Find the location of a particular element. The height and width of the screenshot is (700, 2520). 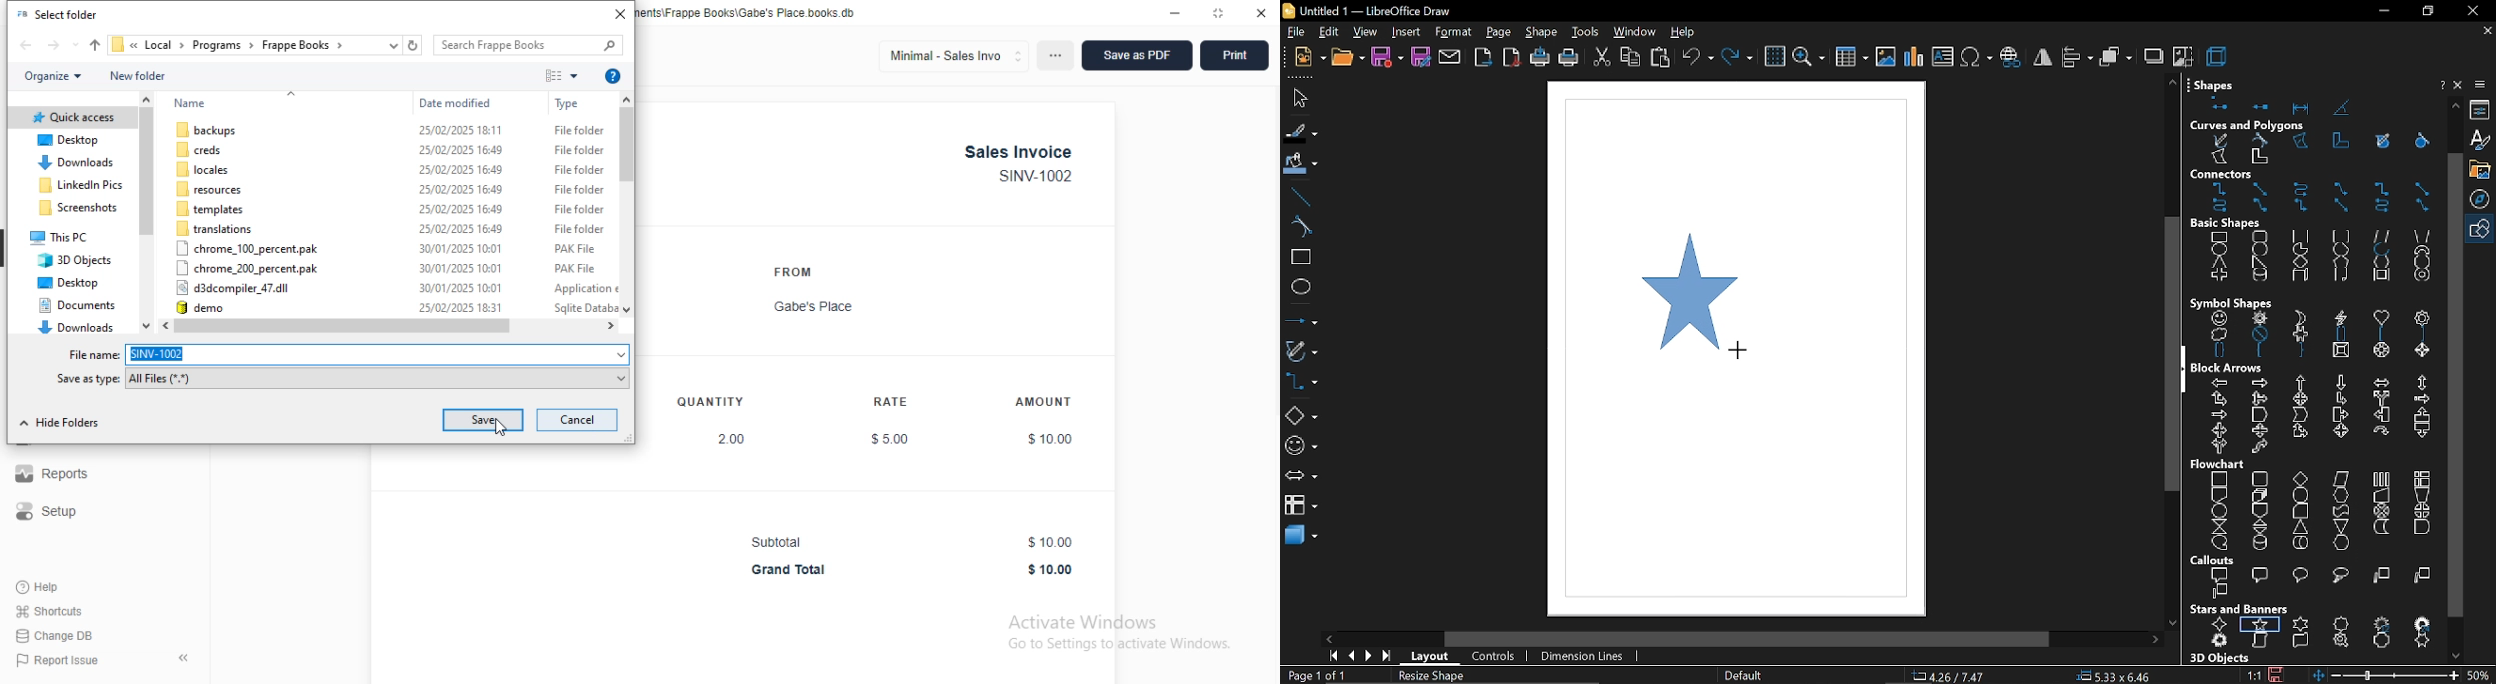

arrange is located at coordinates (2116, 58).